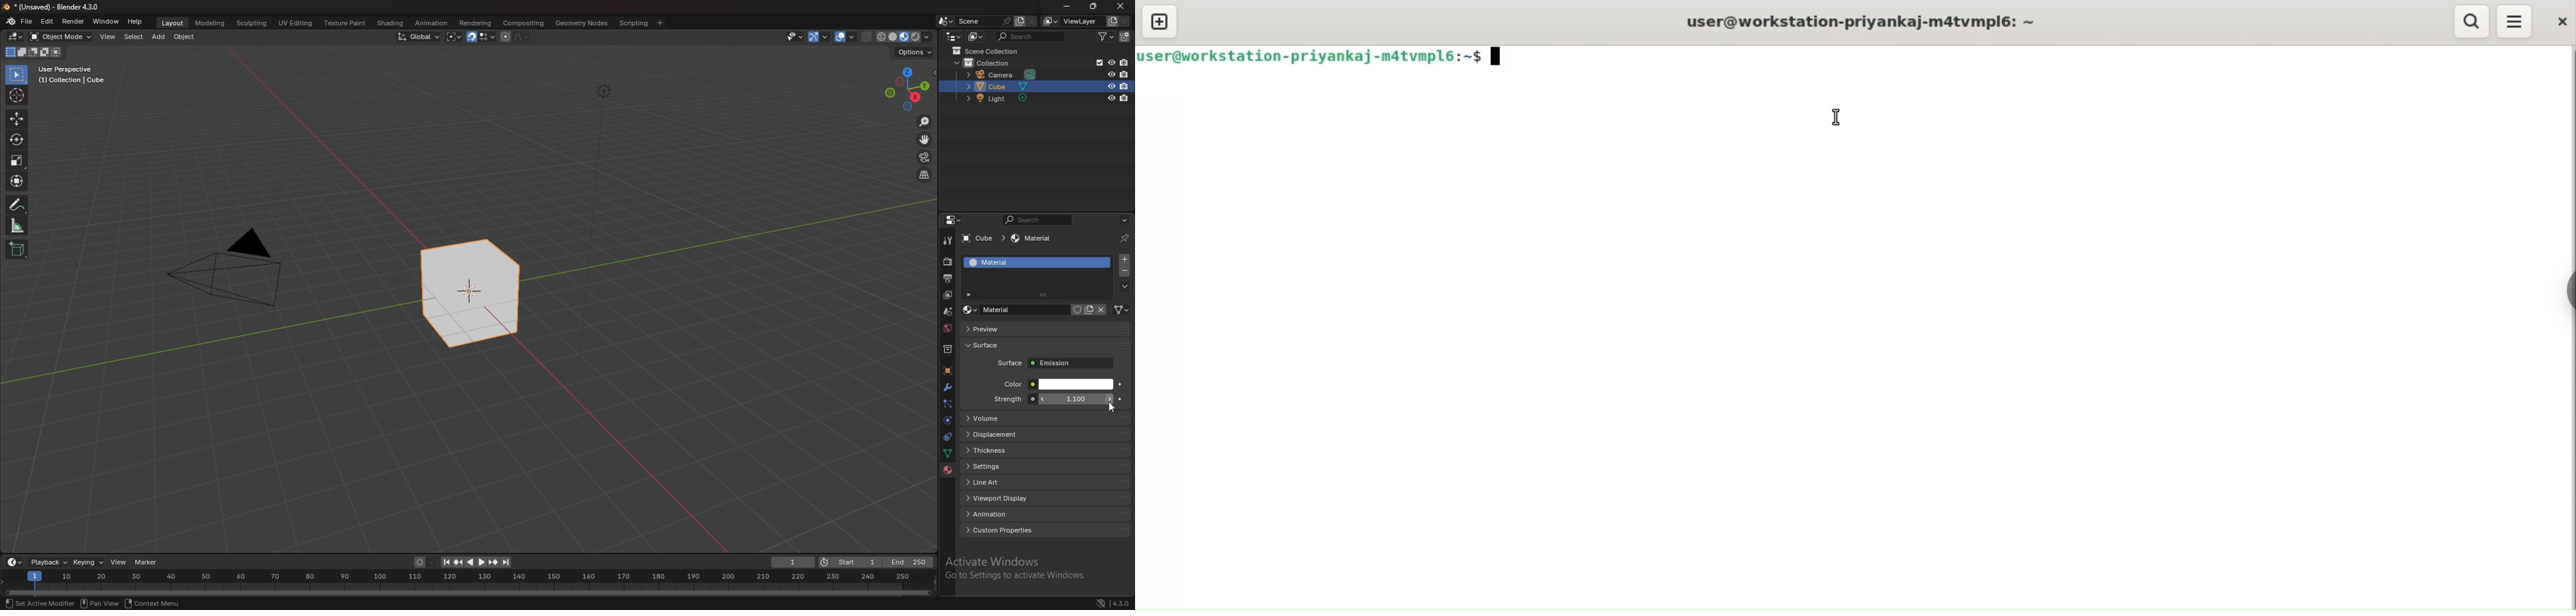  Describe the element at coordinates (1103, 420) in the screenshot. I see `tooltip` at that location.